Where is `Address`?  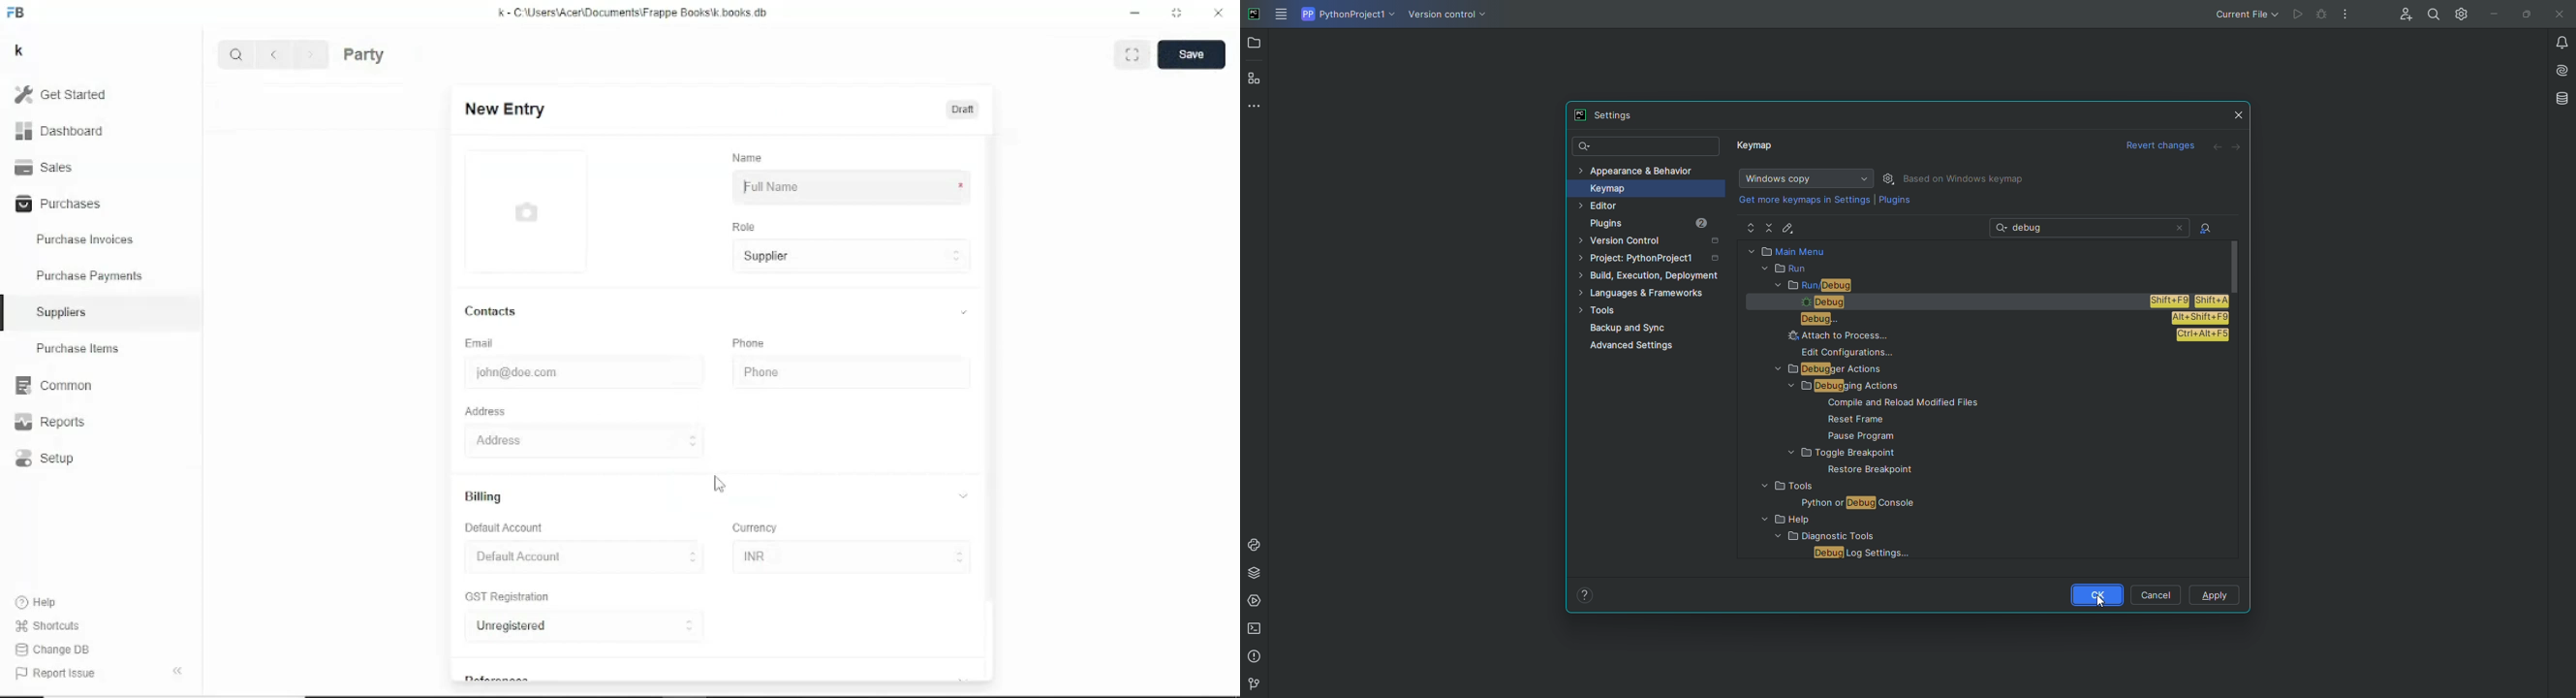
Address is located at coordinates (485, 411).